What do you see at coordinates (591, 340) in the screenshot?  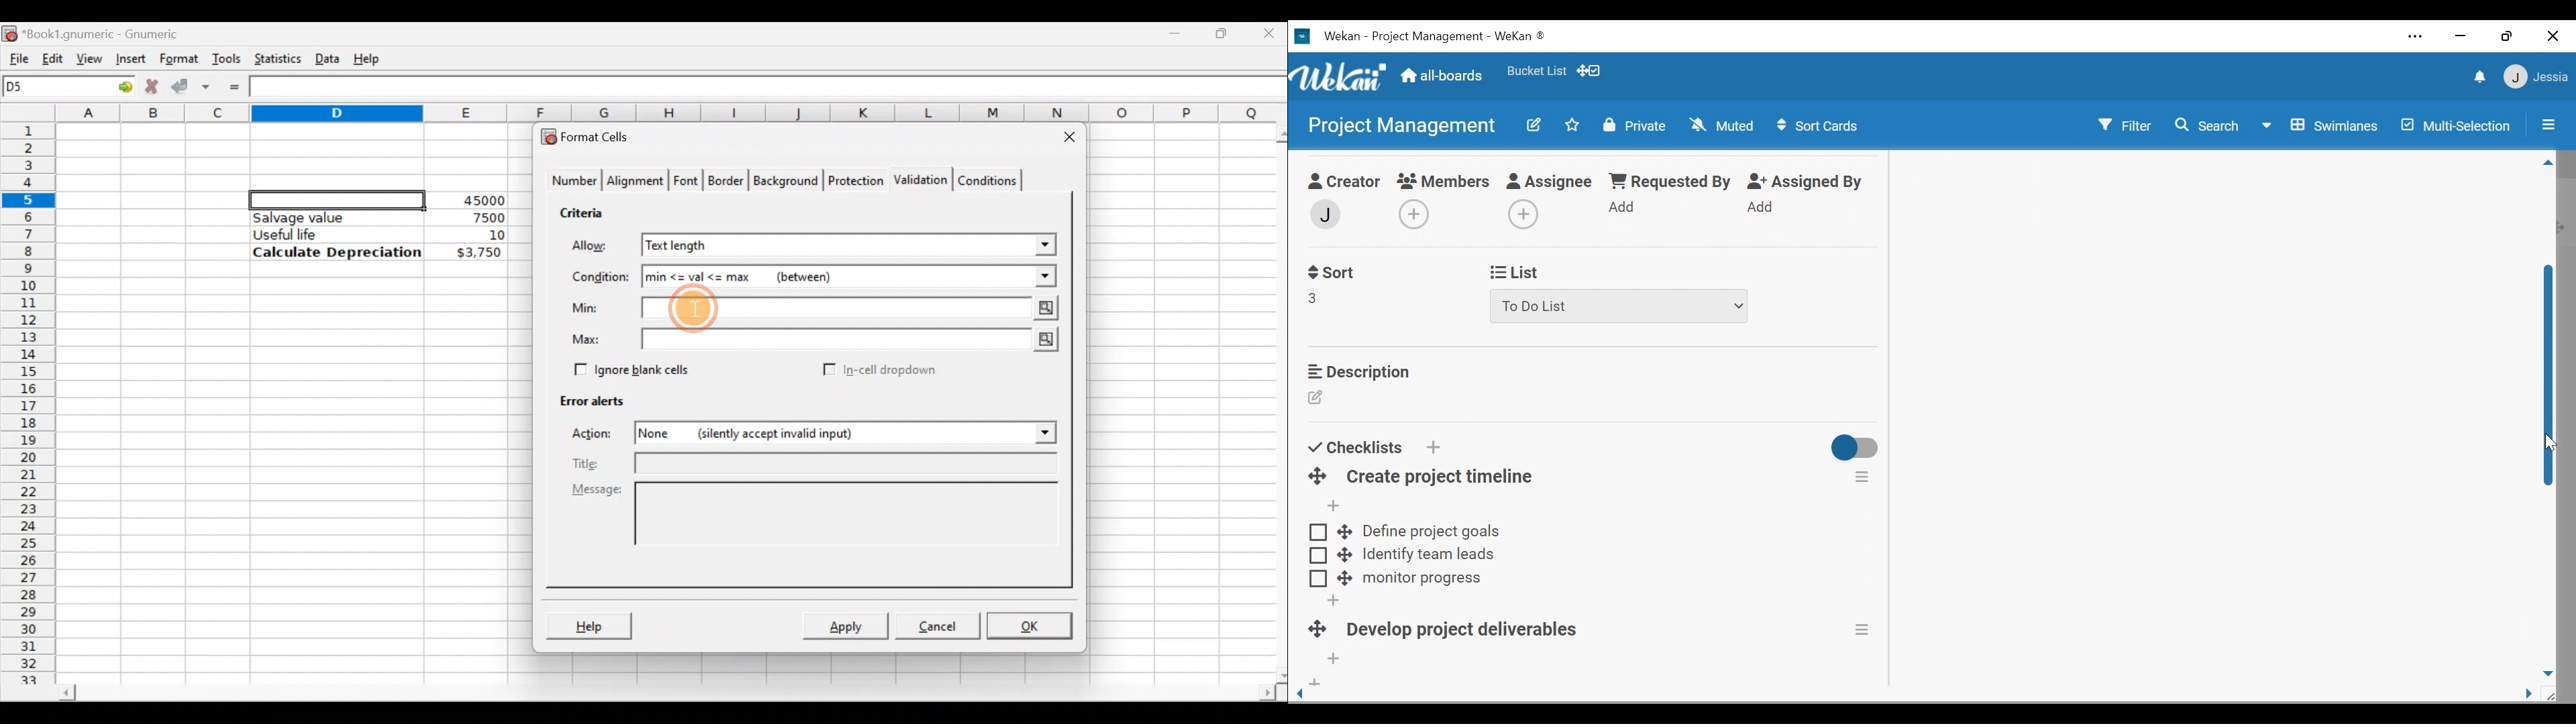 I see `Max` at bounding box center [591, 340].